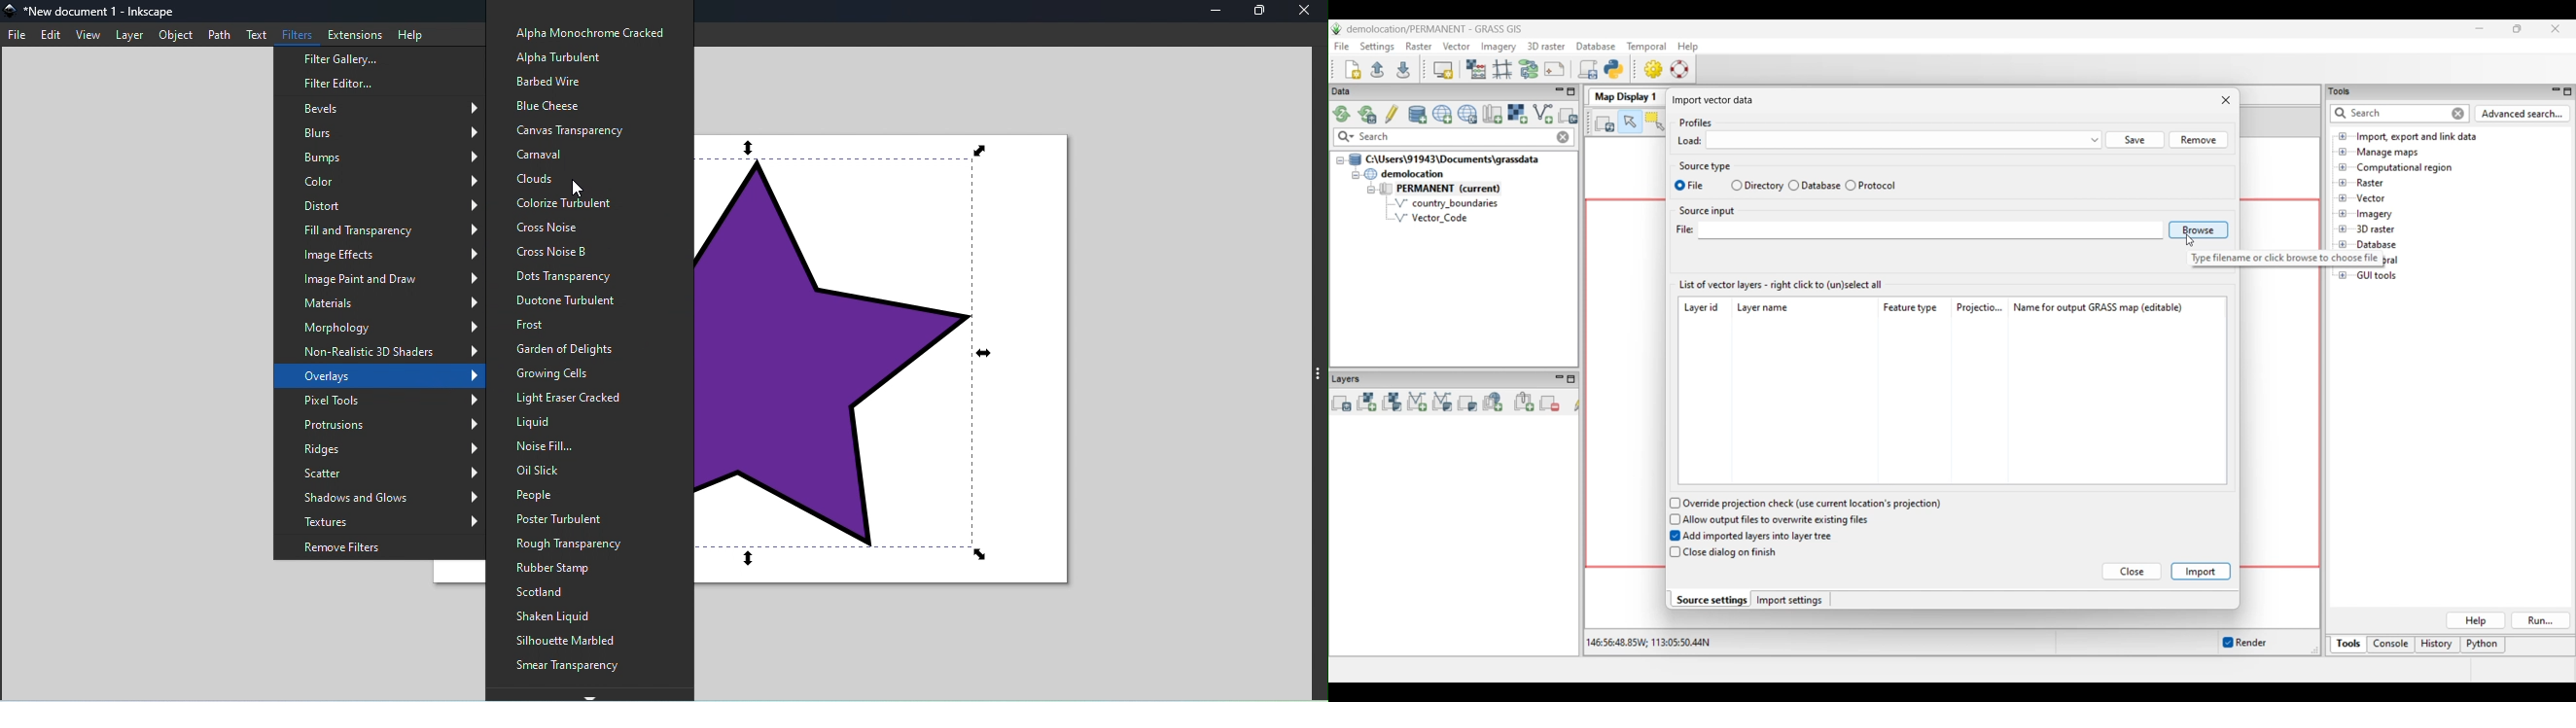 This screenshot has width=2576, height=728. I want to click on view, so click(88, 35).